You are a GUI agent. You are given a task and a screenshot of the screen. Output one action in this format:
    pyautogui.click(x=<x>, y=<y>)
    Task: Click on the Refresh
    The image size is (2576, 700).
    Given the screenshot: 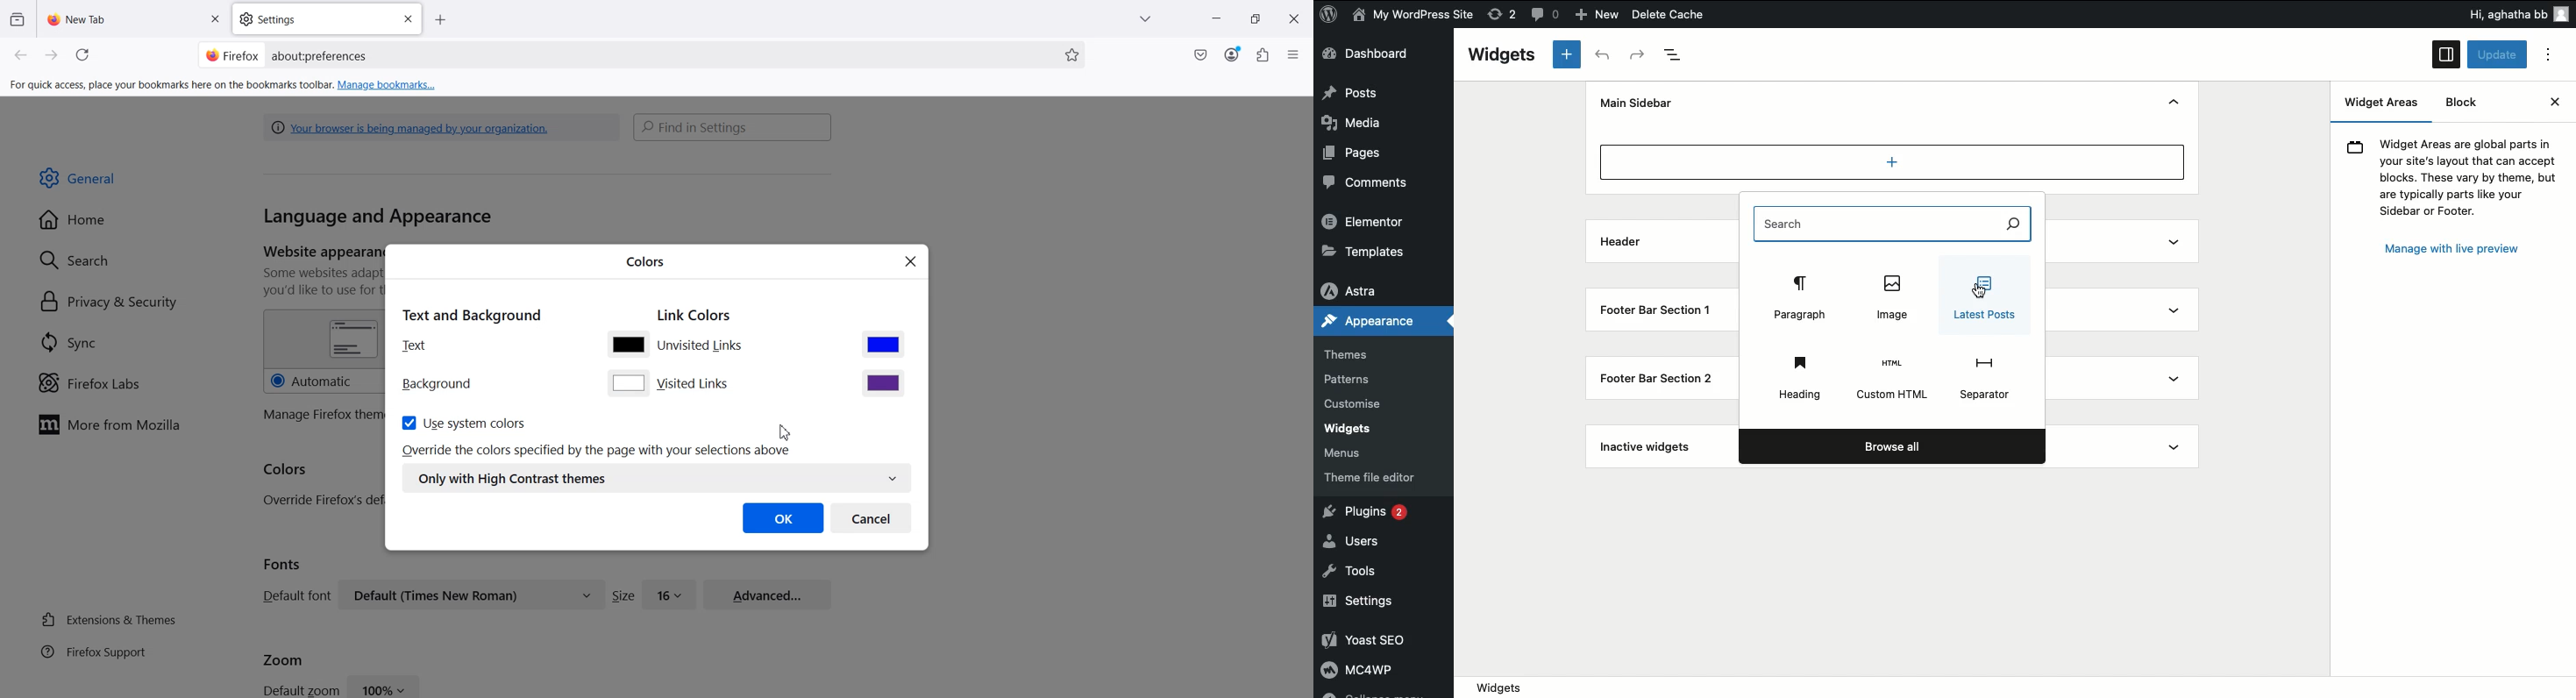 What is the action you would take?
    pyautogui.click(x=85, y=55)
    